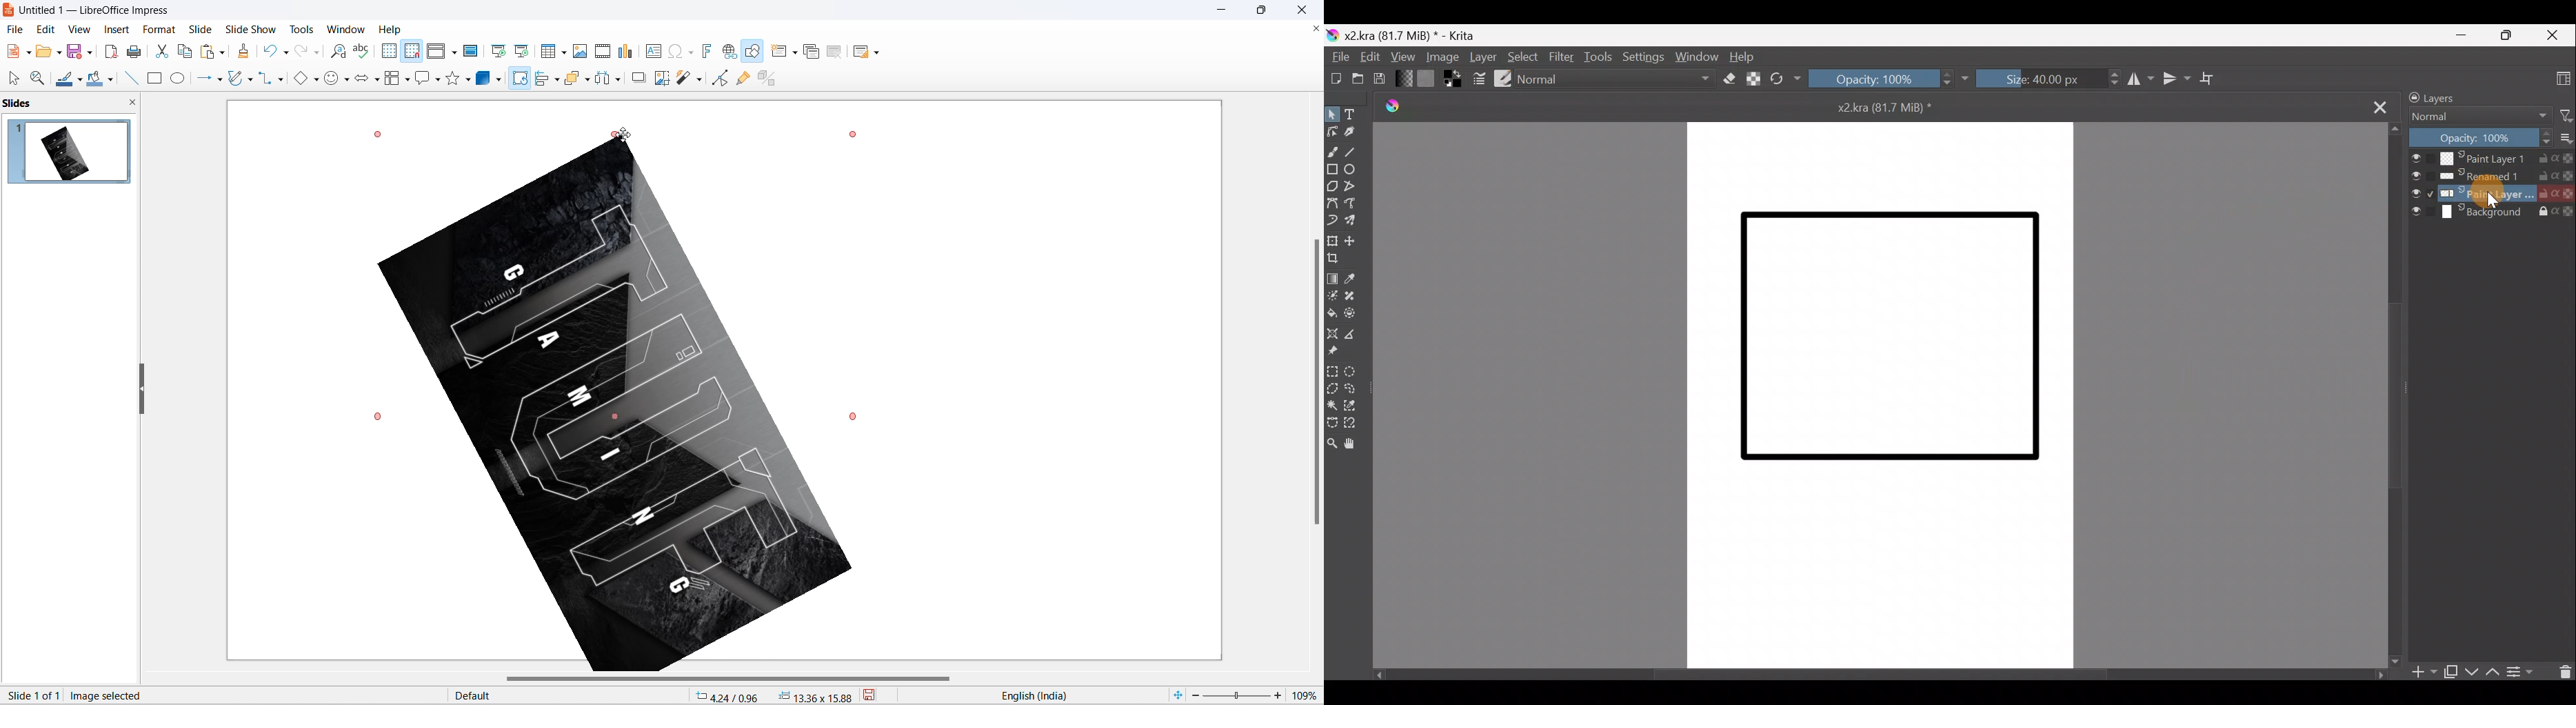 The width and height of the screenshot is (2576, 728). Describe the element at coordinates (2566, 138) in the screenshot. I see `More` at that location.